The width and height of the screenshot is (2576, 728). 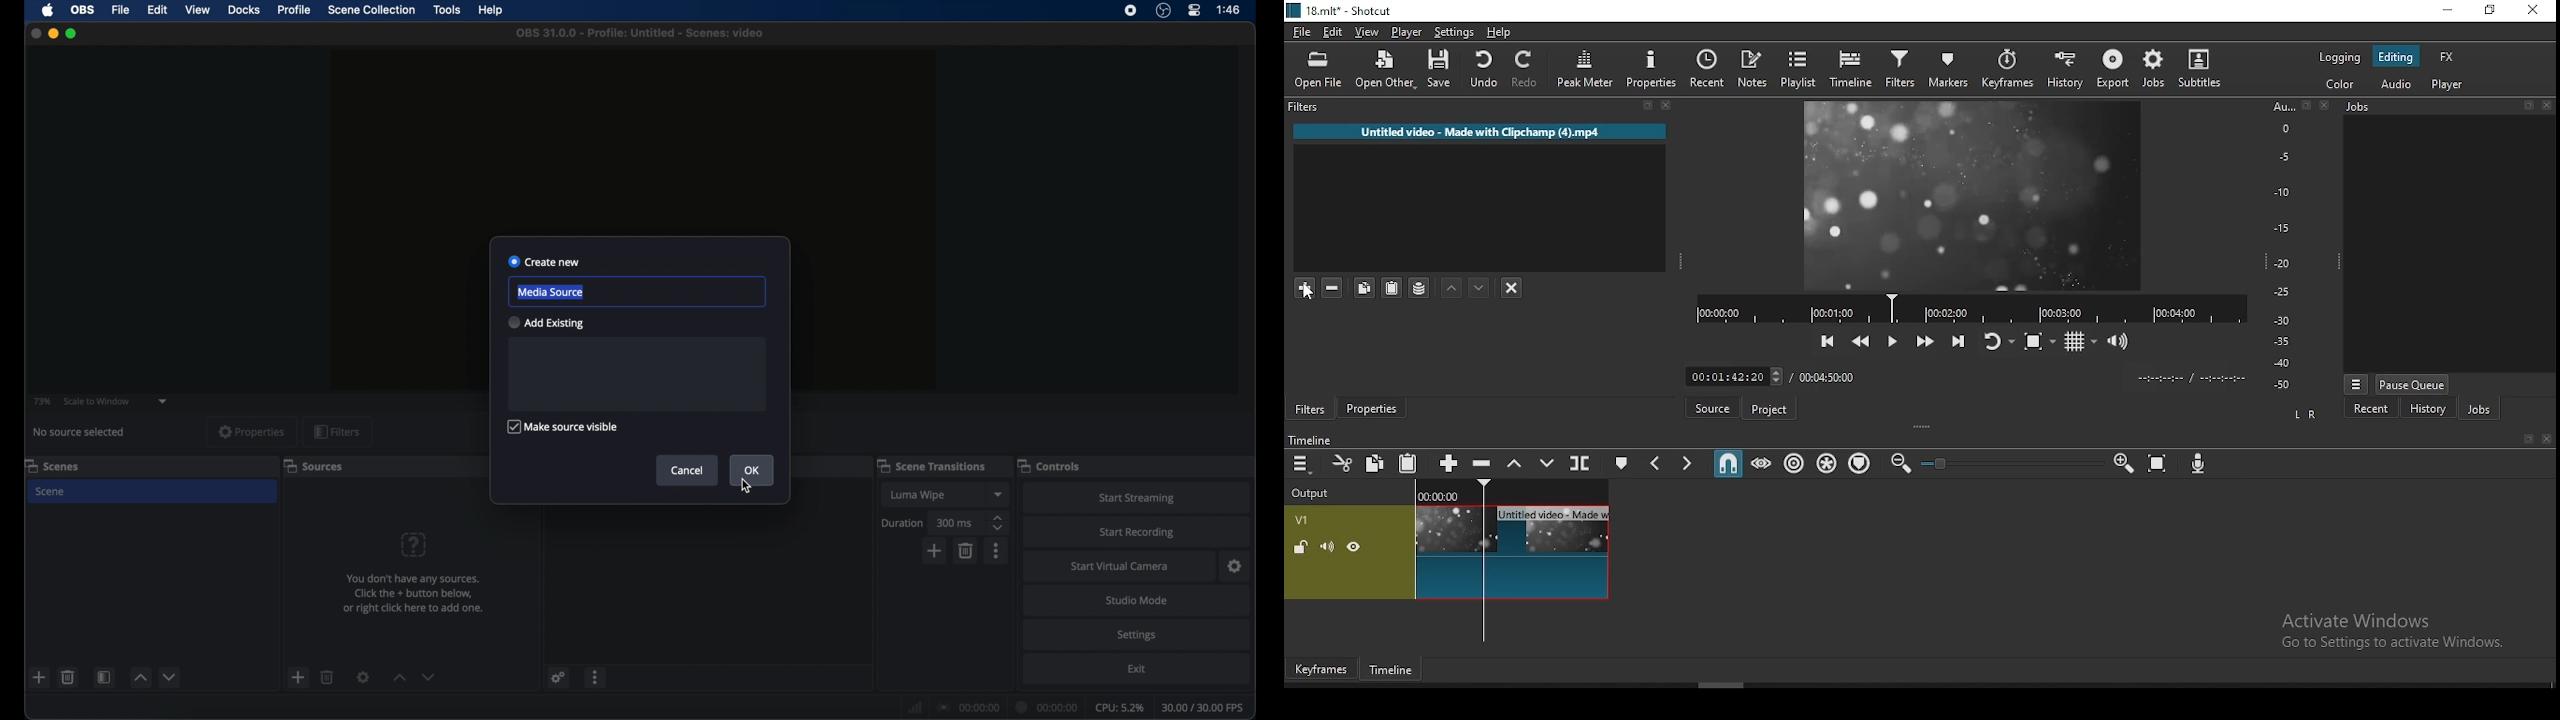 I want to click on zoom timeline to fit, so click(x=2158, y=463).